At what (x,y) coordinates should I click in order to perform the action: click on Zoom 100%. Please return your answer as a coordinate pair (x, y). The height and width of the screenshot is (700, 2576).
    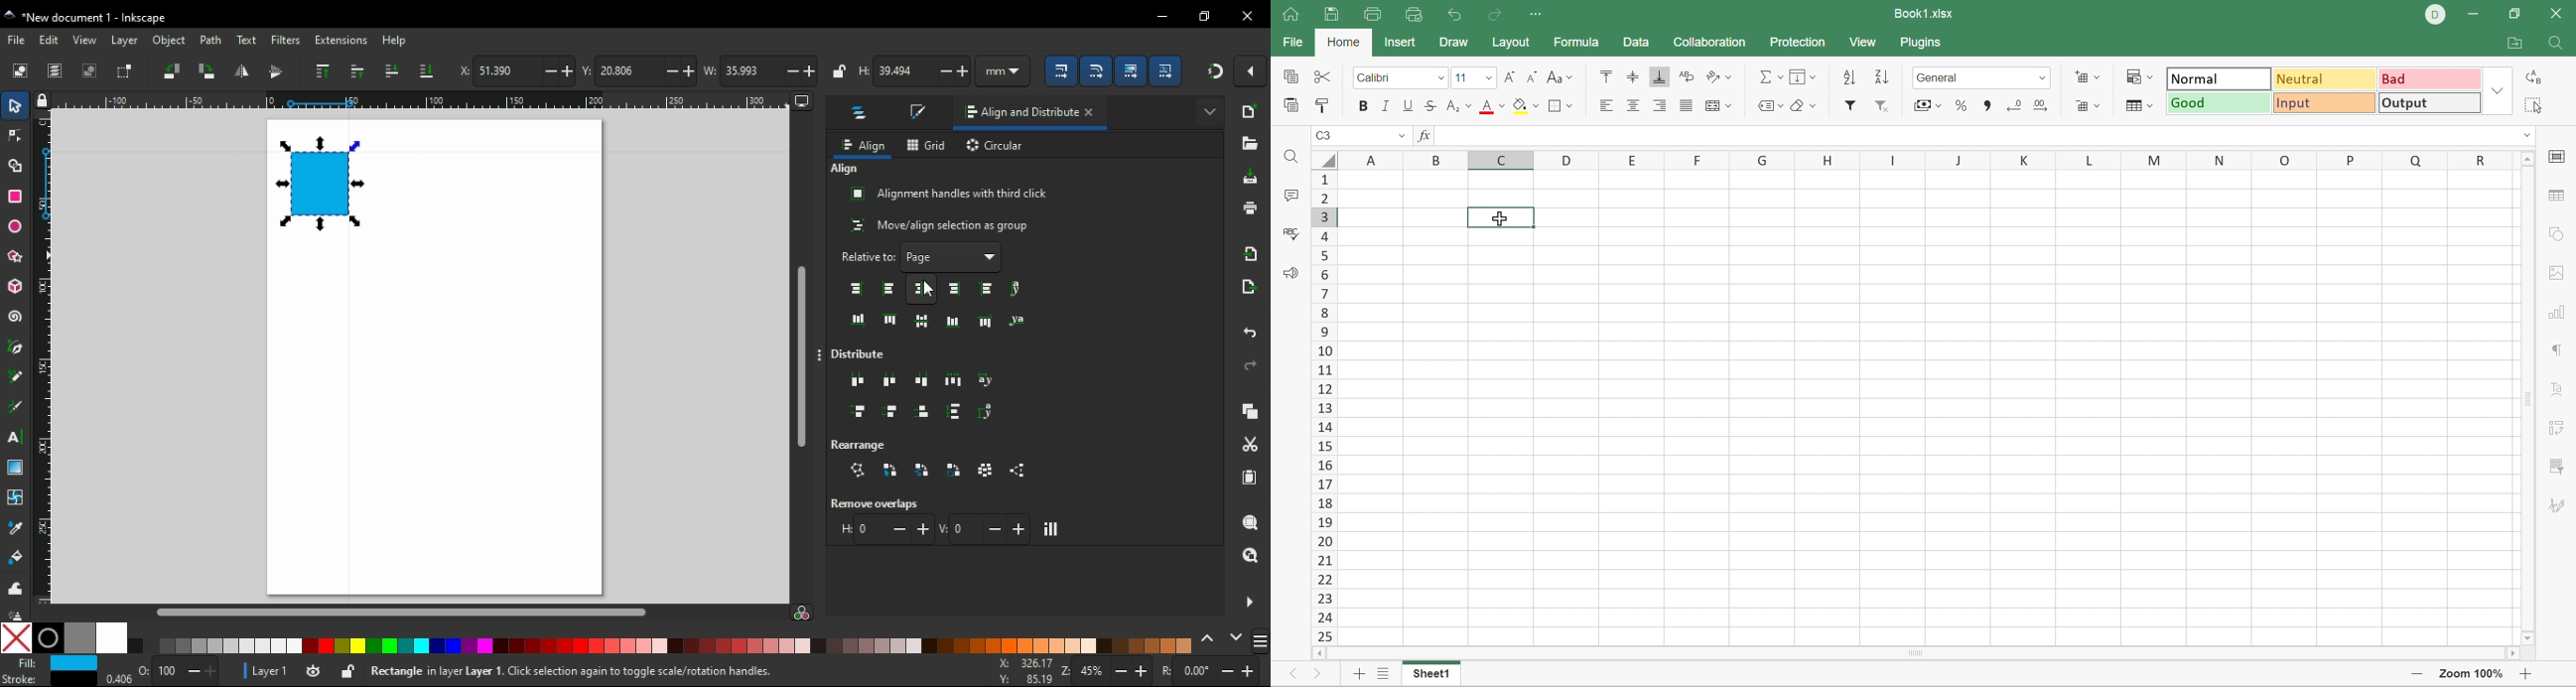
    Looking at the image, I should click on (2474, 672).